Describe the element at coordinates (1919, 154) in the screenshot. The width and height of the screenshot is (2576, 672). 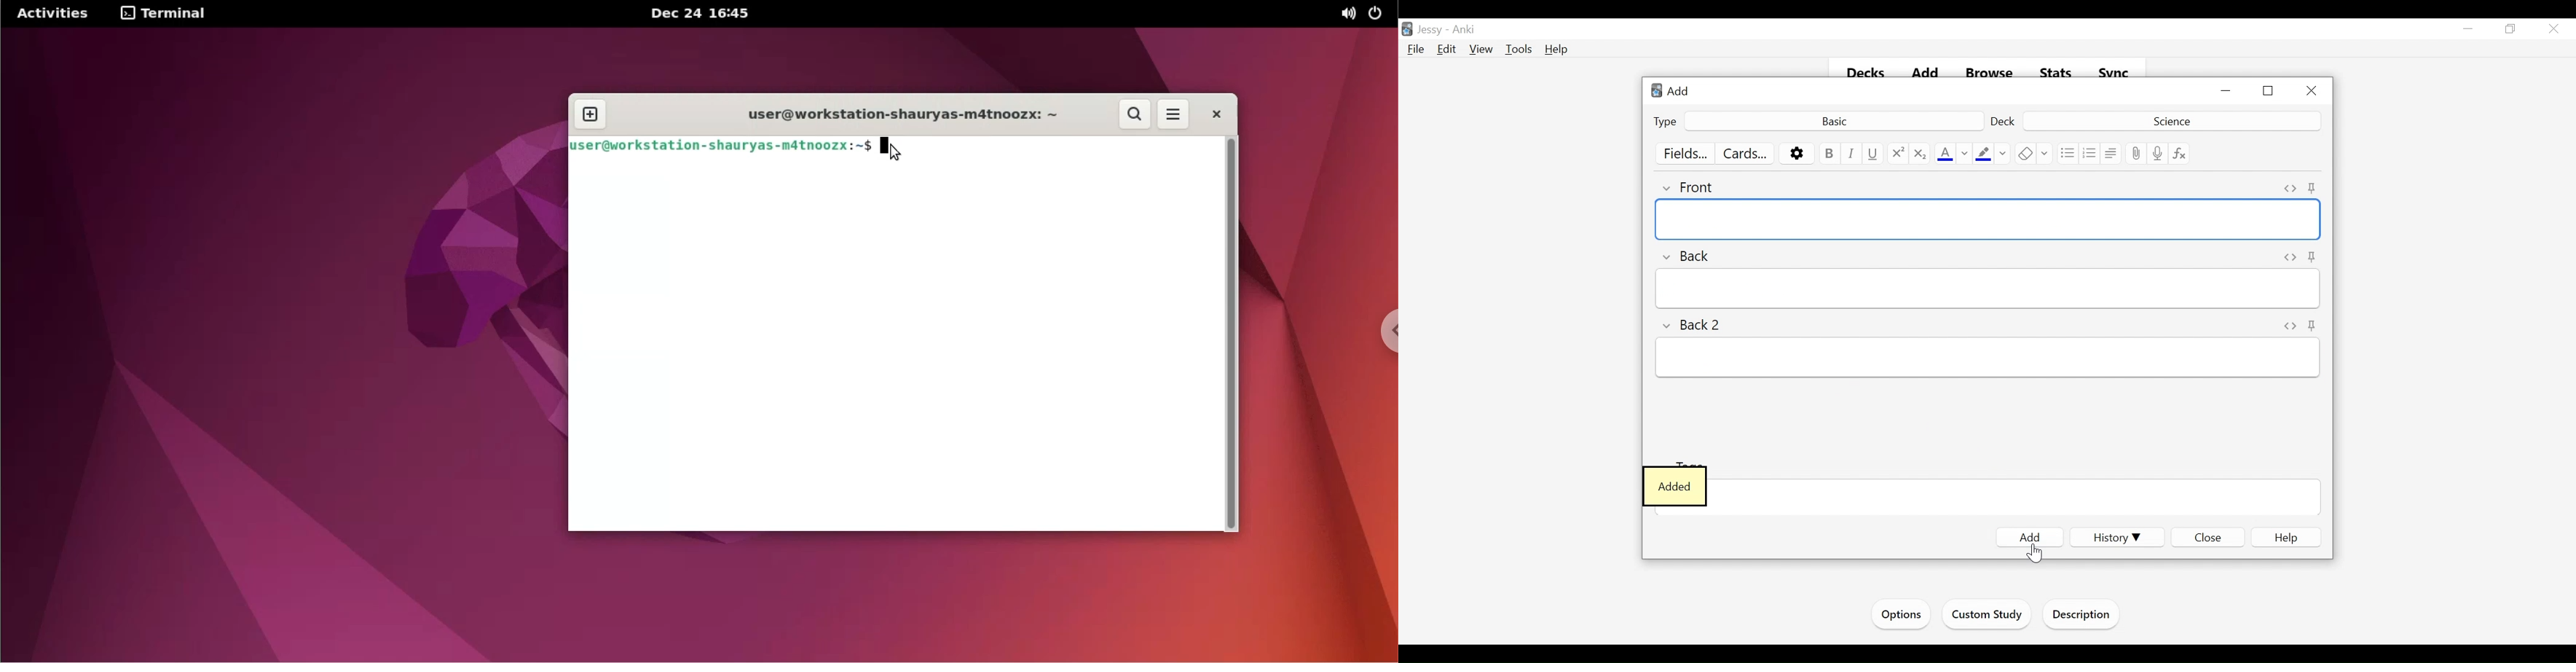
I see `Subscript` at that location.